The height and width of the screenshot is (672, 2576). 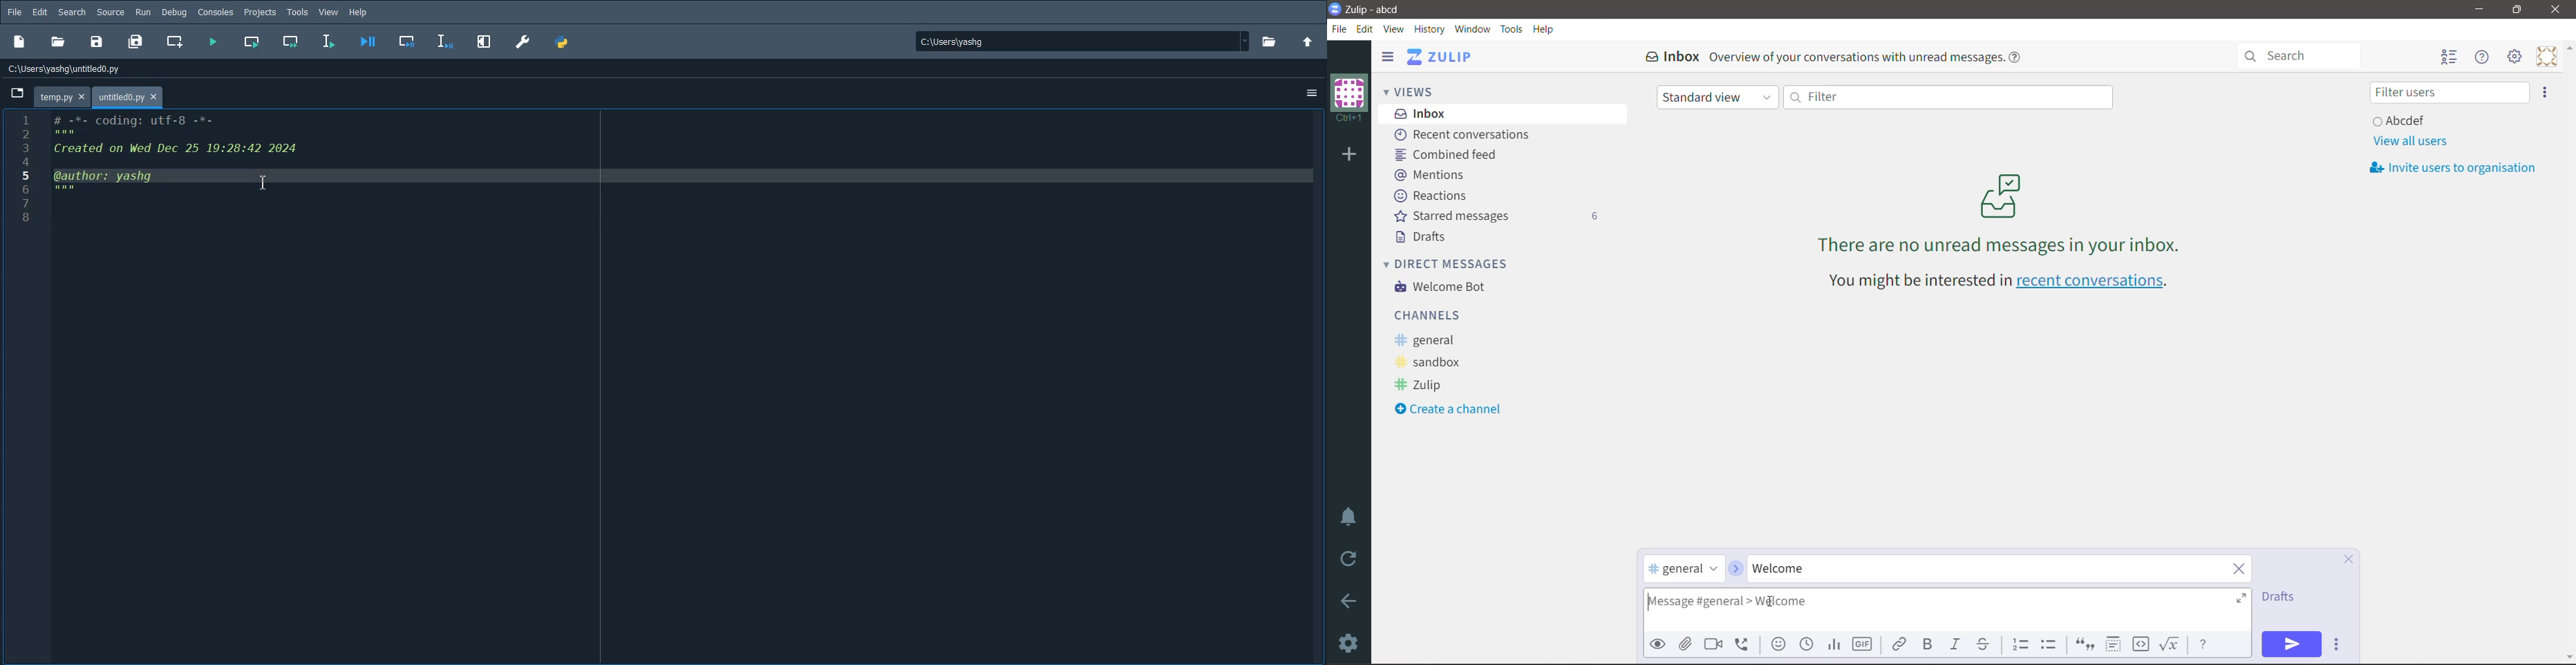 What do you see at coordinates (2235, 569) in the screenshot?
I see `Clear Topic` at bounding box center [2235, 569].